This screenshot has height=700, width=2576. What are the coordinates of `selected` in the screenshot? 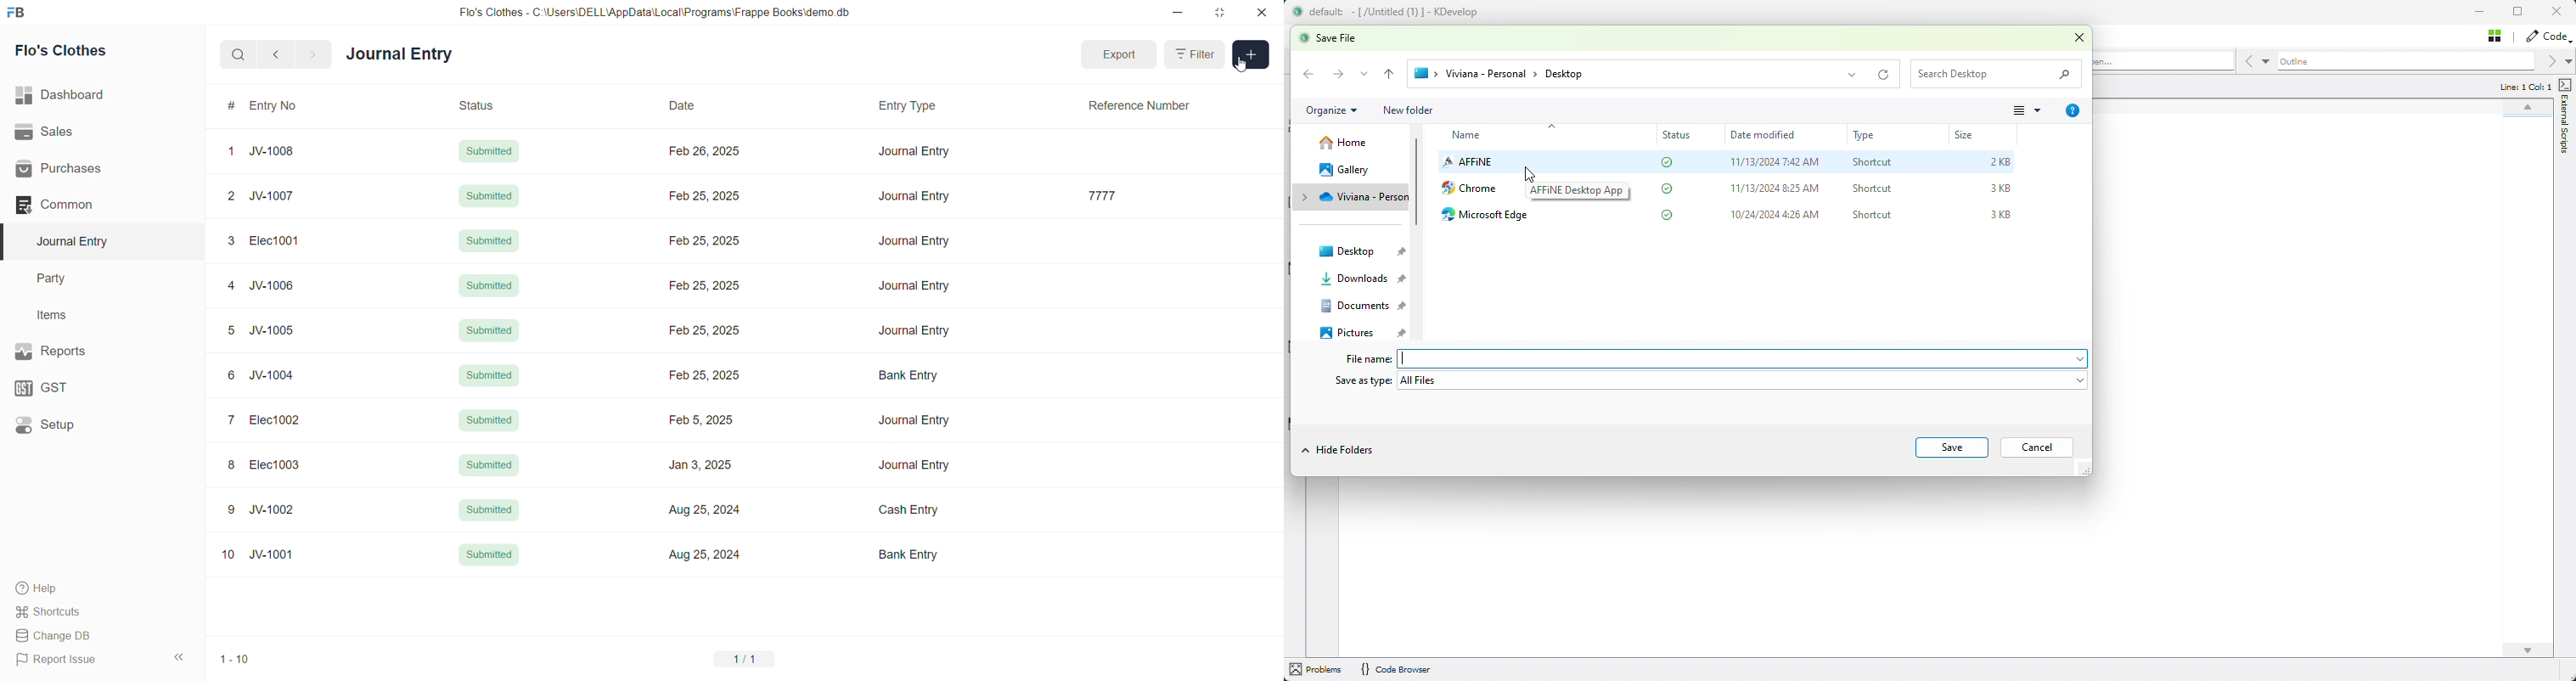 It's located at (8, 241).